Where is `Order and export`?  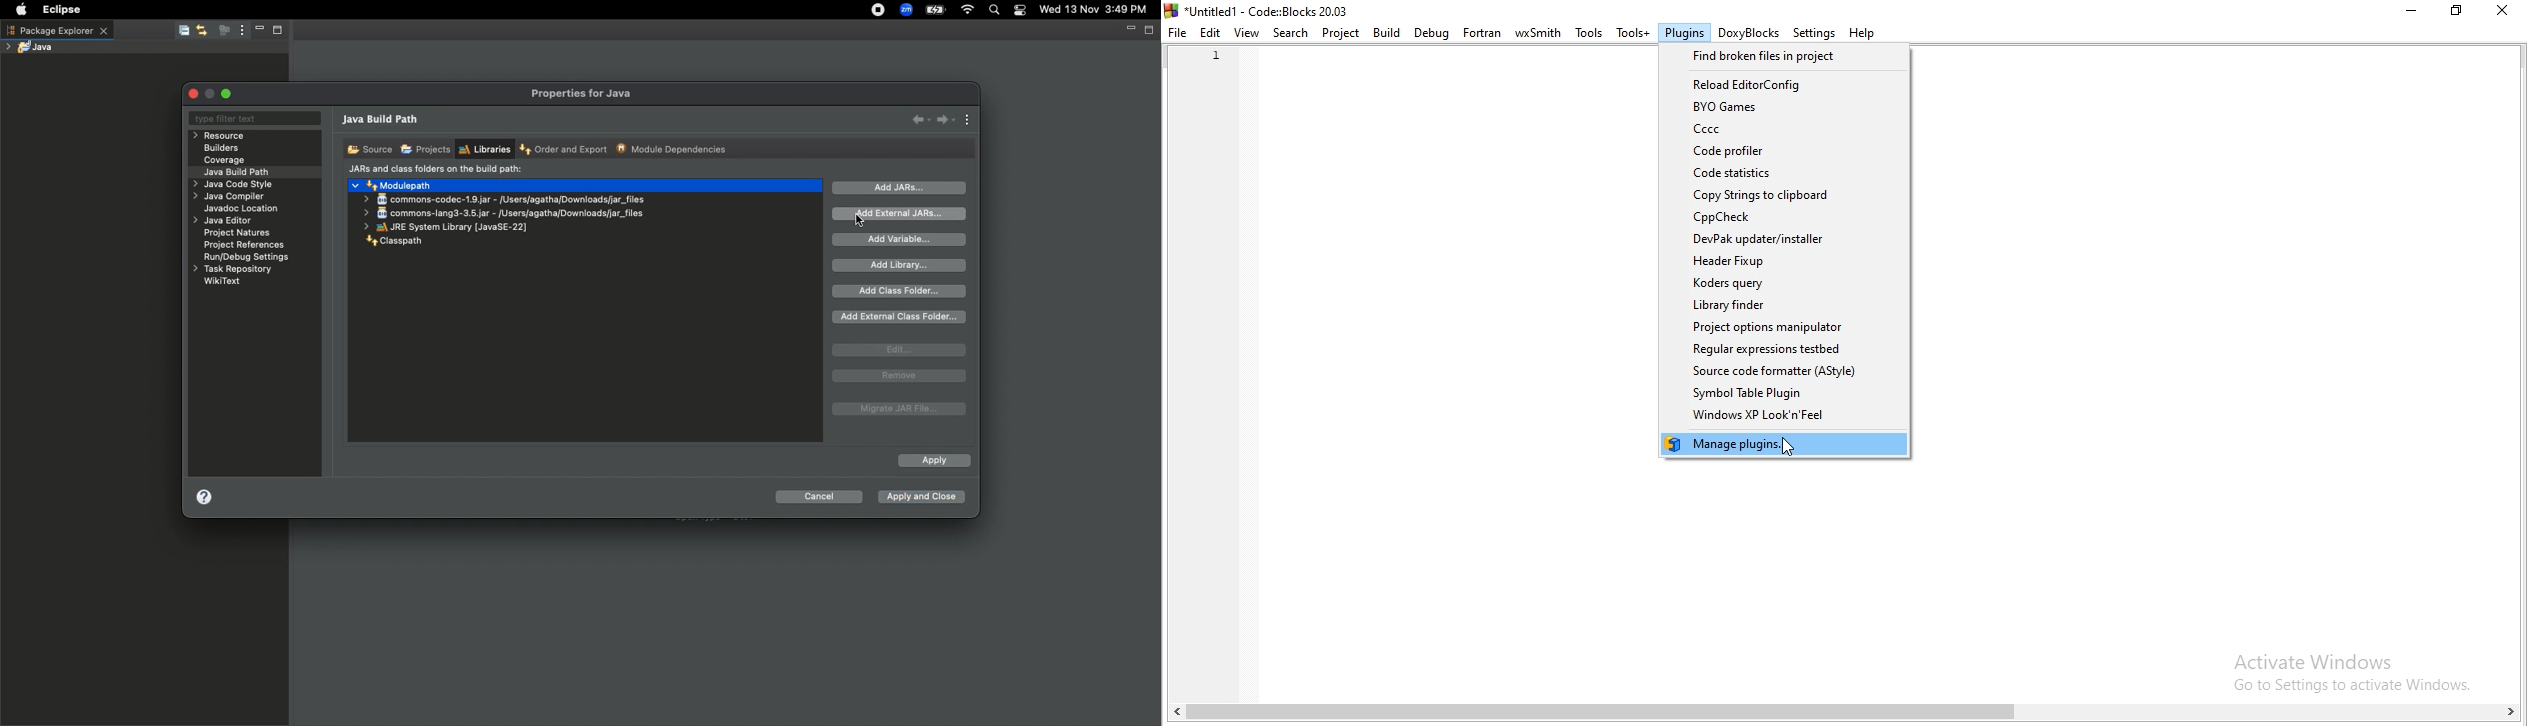
Order and export is located at coordinates (565, 150).